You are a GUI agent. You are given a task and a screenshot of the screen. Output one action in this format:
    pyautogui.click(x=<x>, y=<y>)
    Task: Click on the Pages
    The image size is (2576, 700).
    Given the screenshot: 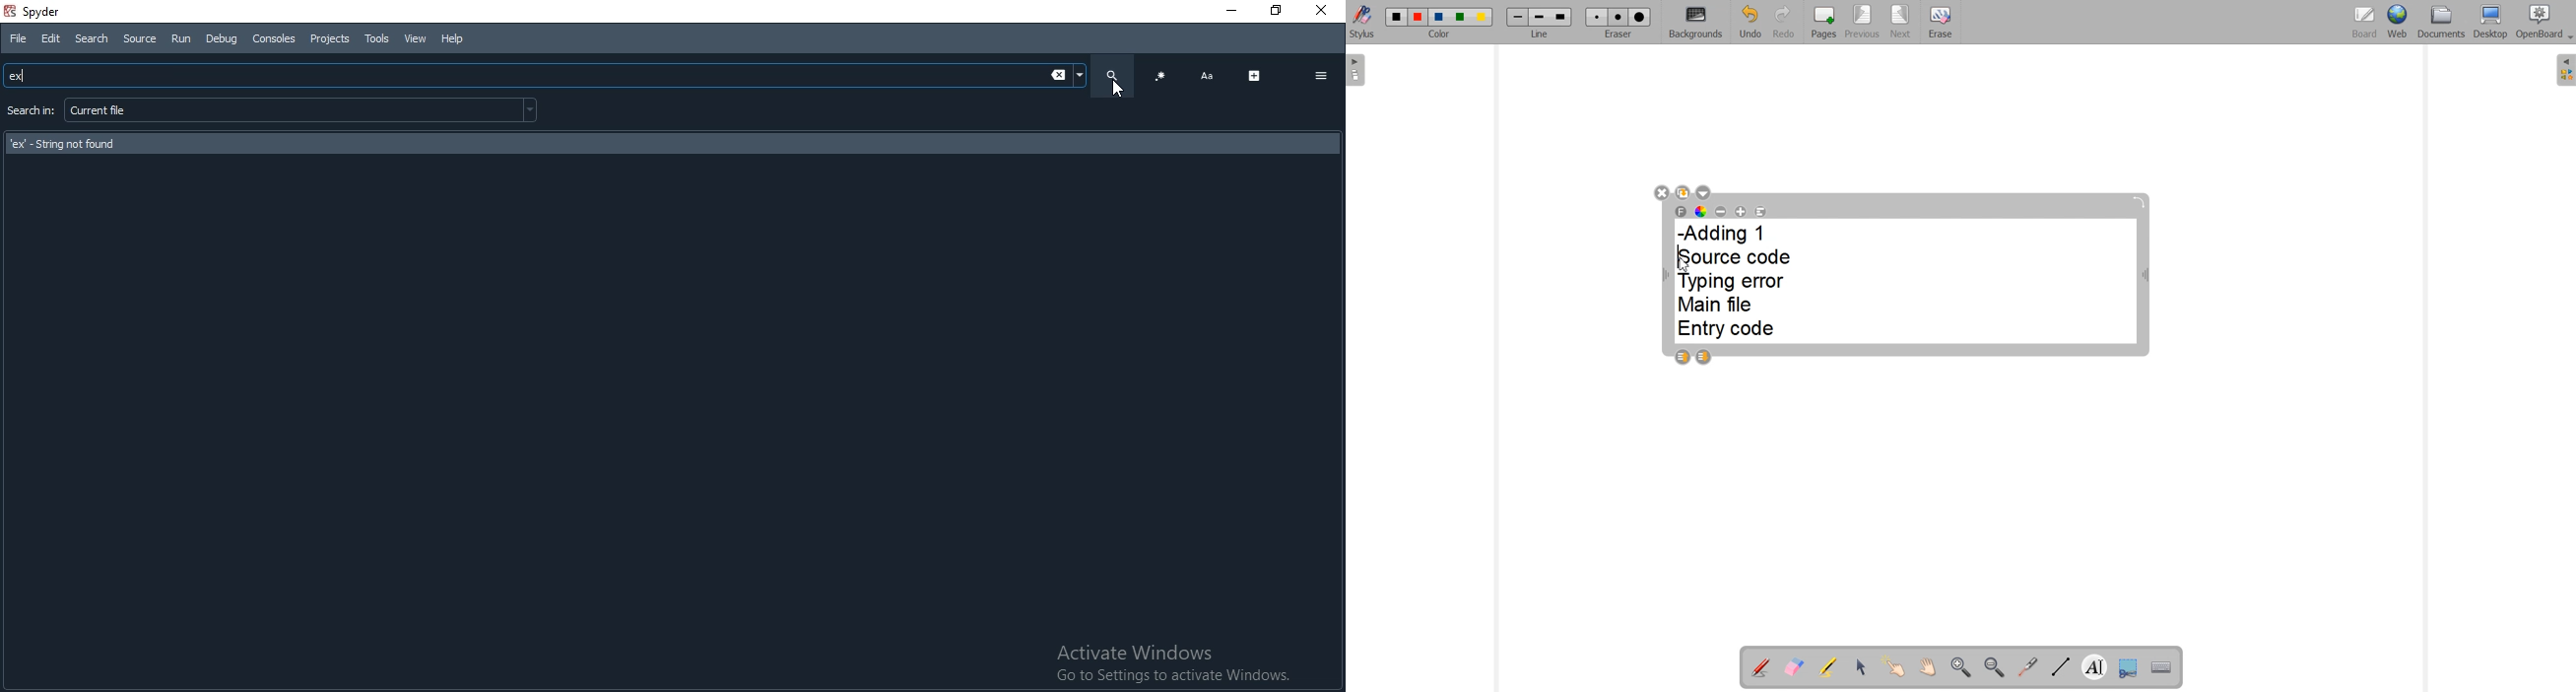 What is the action you would take?
    pyautogui.click(x=1824, y=22)
    